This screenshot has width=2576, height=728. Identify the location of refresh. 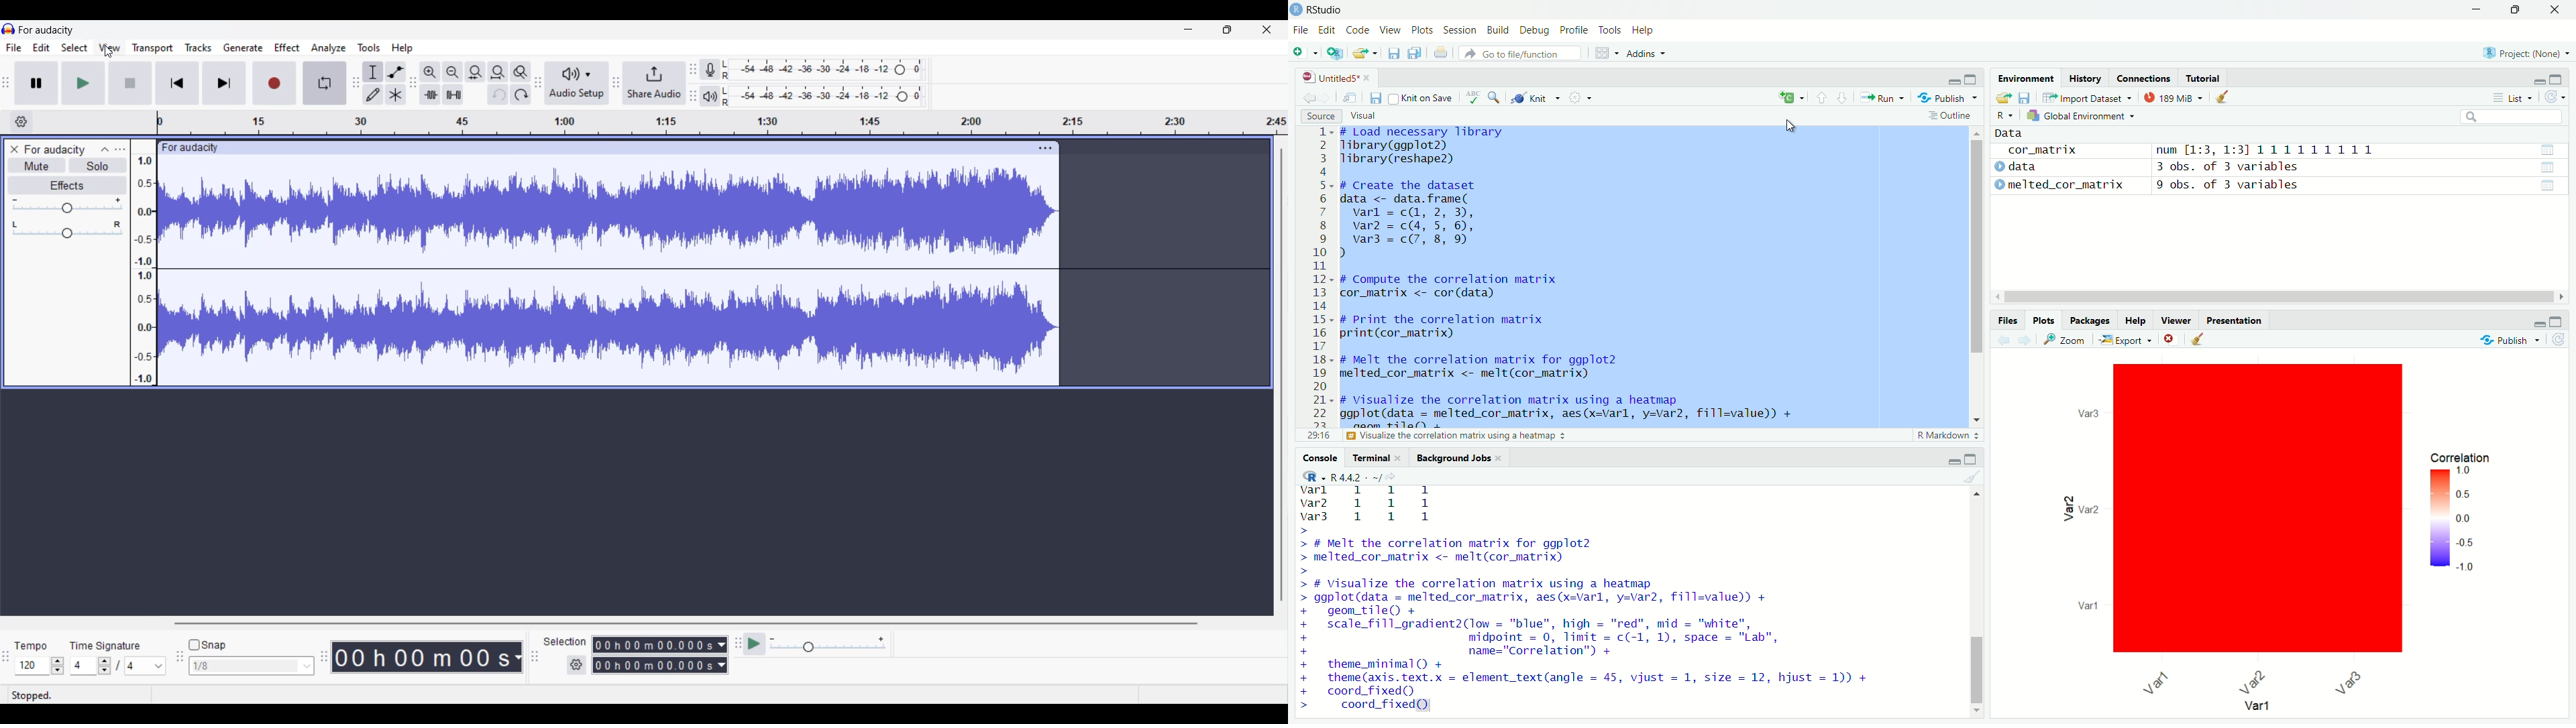
(2561, 339).